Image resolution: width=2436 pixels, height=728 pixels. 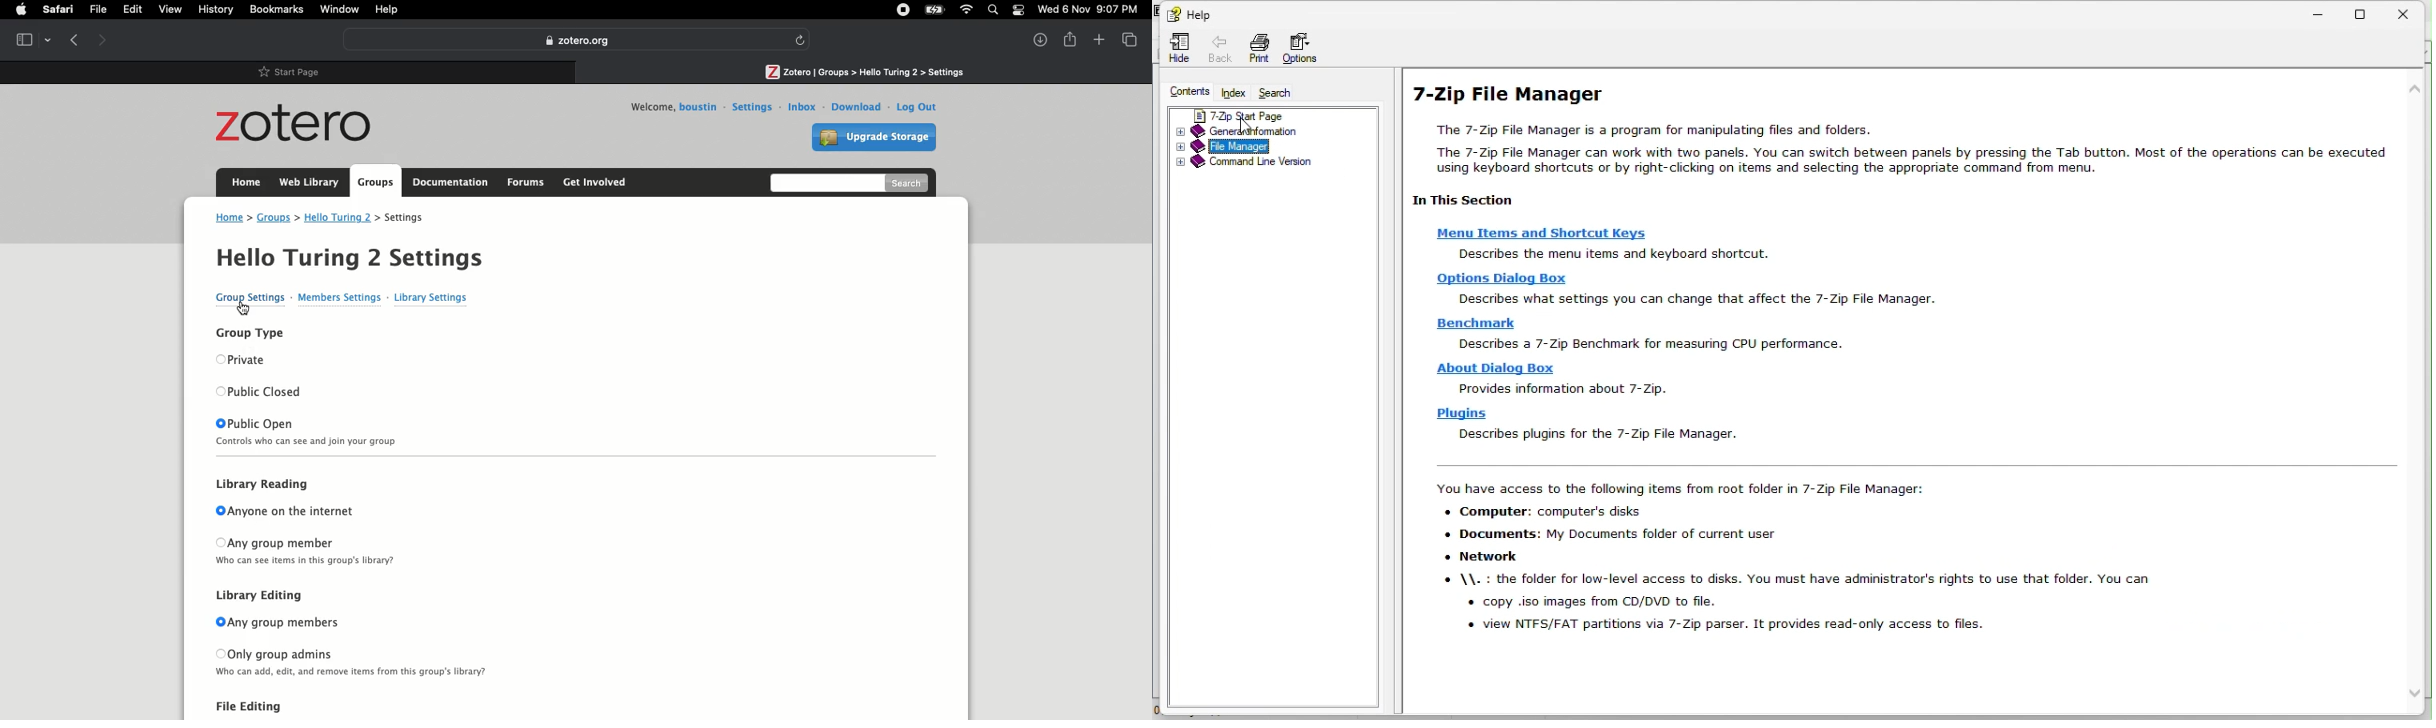 What do you see at coordinates (283, 511) in the screenshot?
I see `Anyone on the internet` at bounding box center [283, 511].